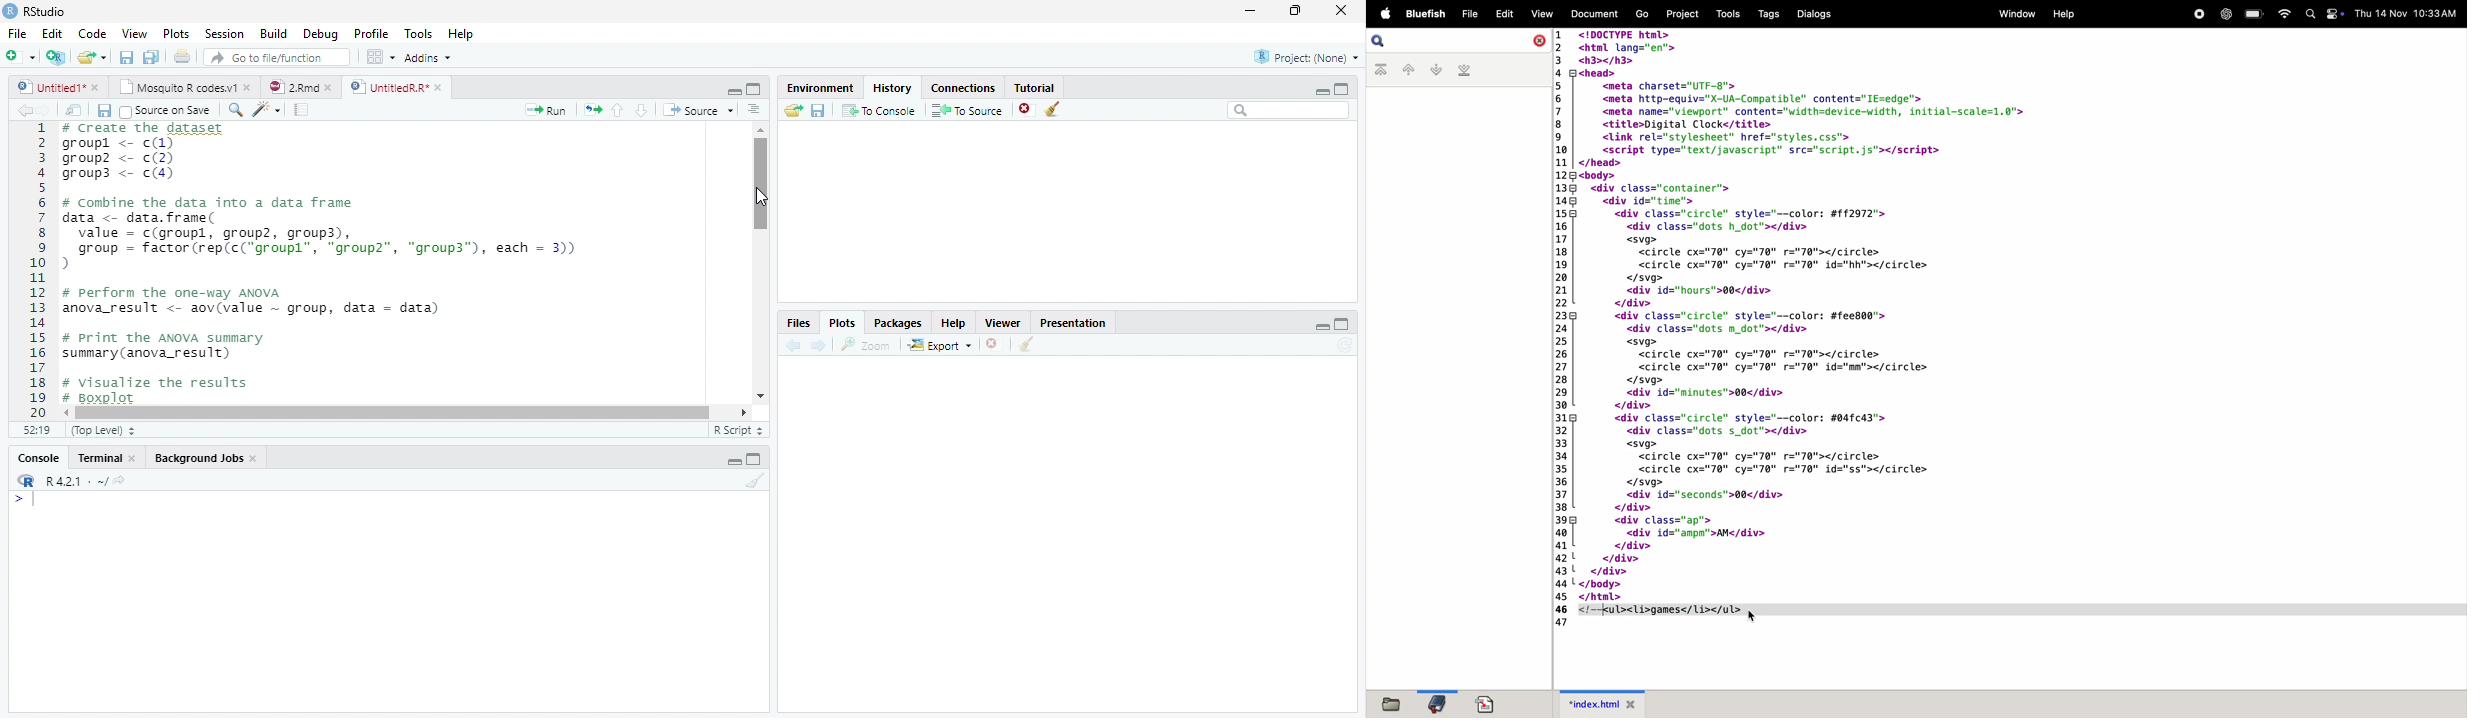 This screenshot has width=2492, height=728. Describe the element at coordinates (757, 264) in the screenshot. I see `Scrollbar` at that location.